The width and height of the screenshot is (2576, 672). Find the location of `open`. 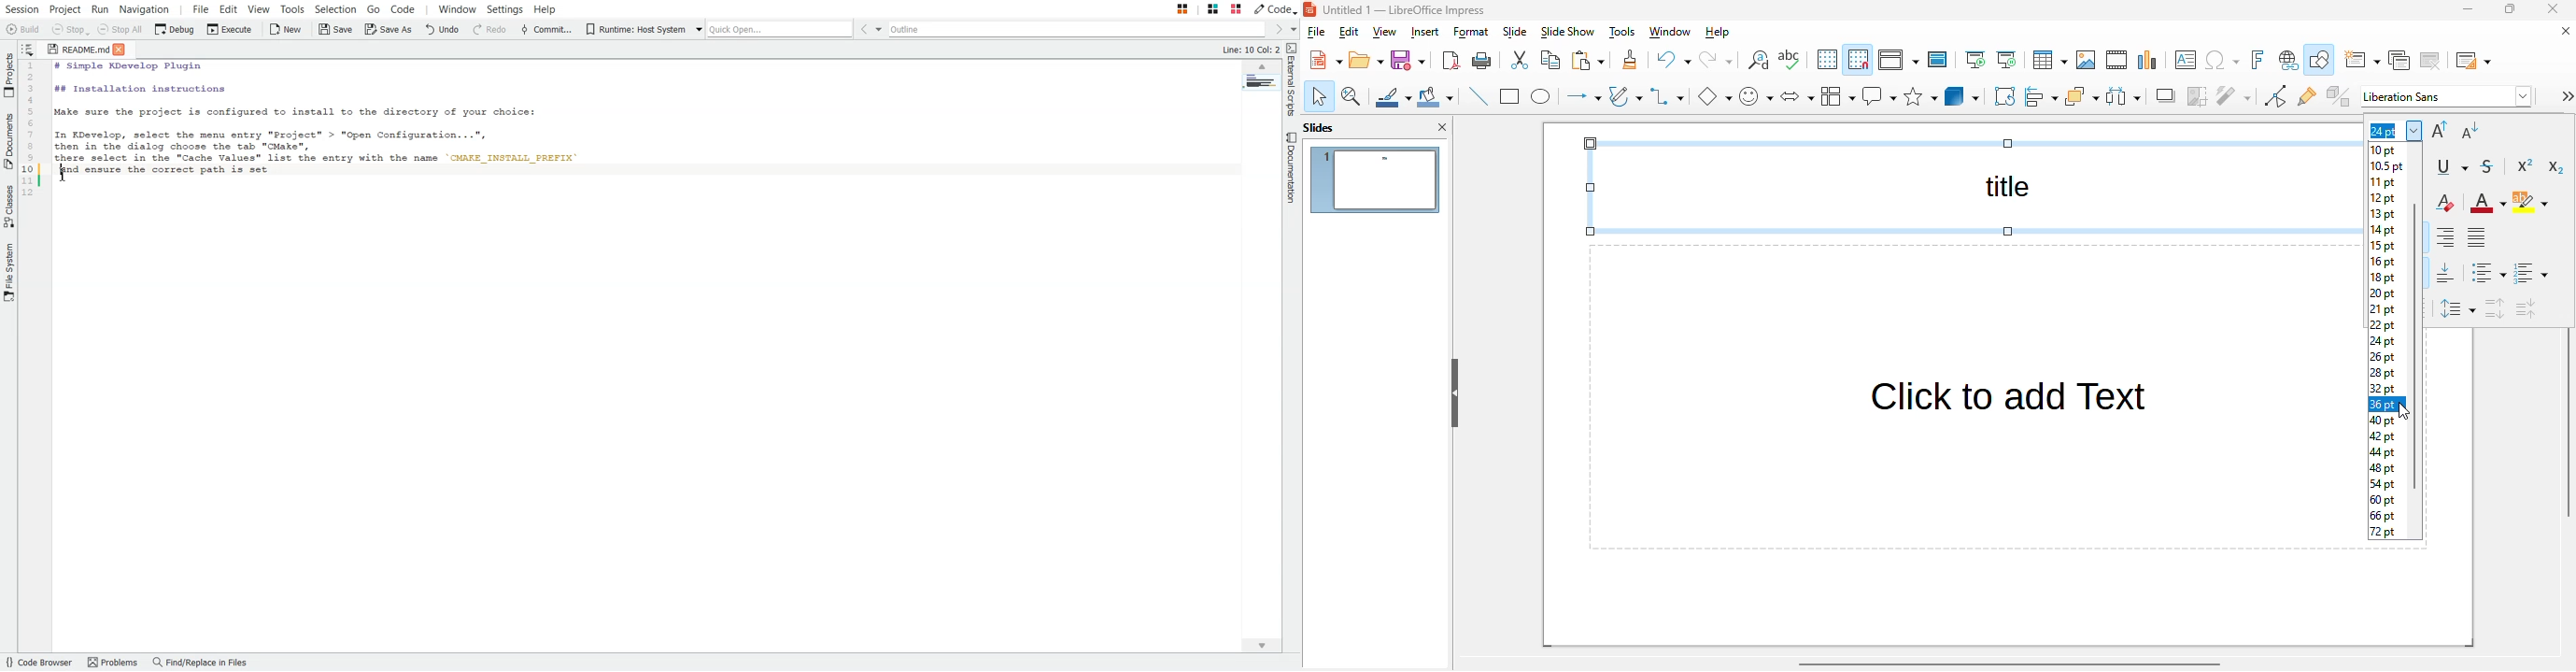

open is located at coordinates (1366, 60).